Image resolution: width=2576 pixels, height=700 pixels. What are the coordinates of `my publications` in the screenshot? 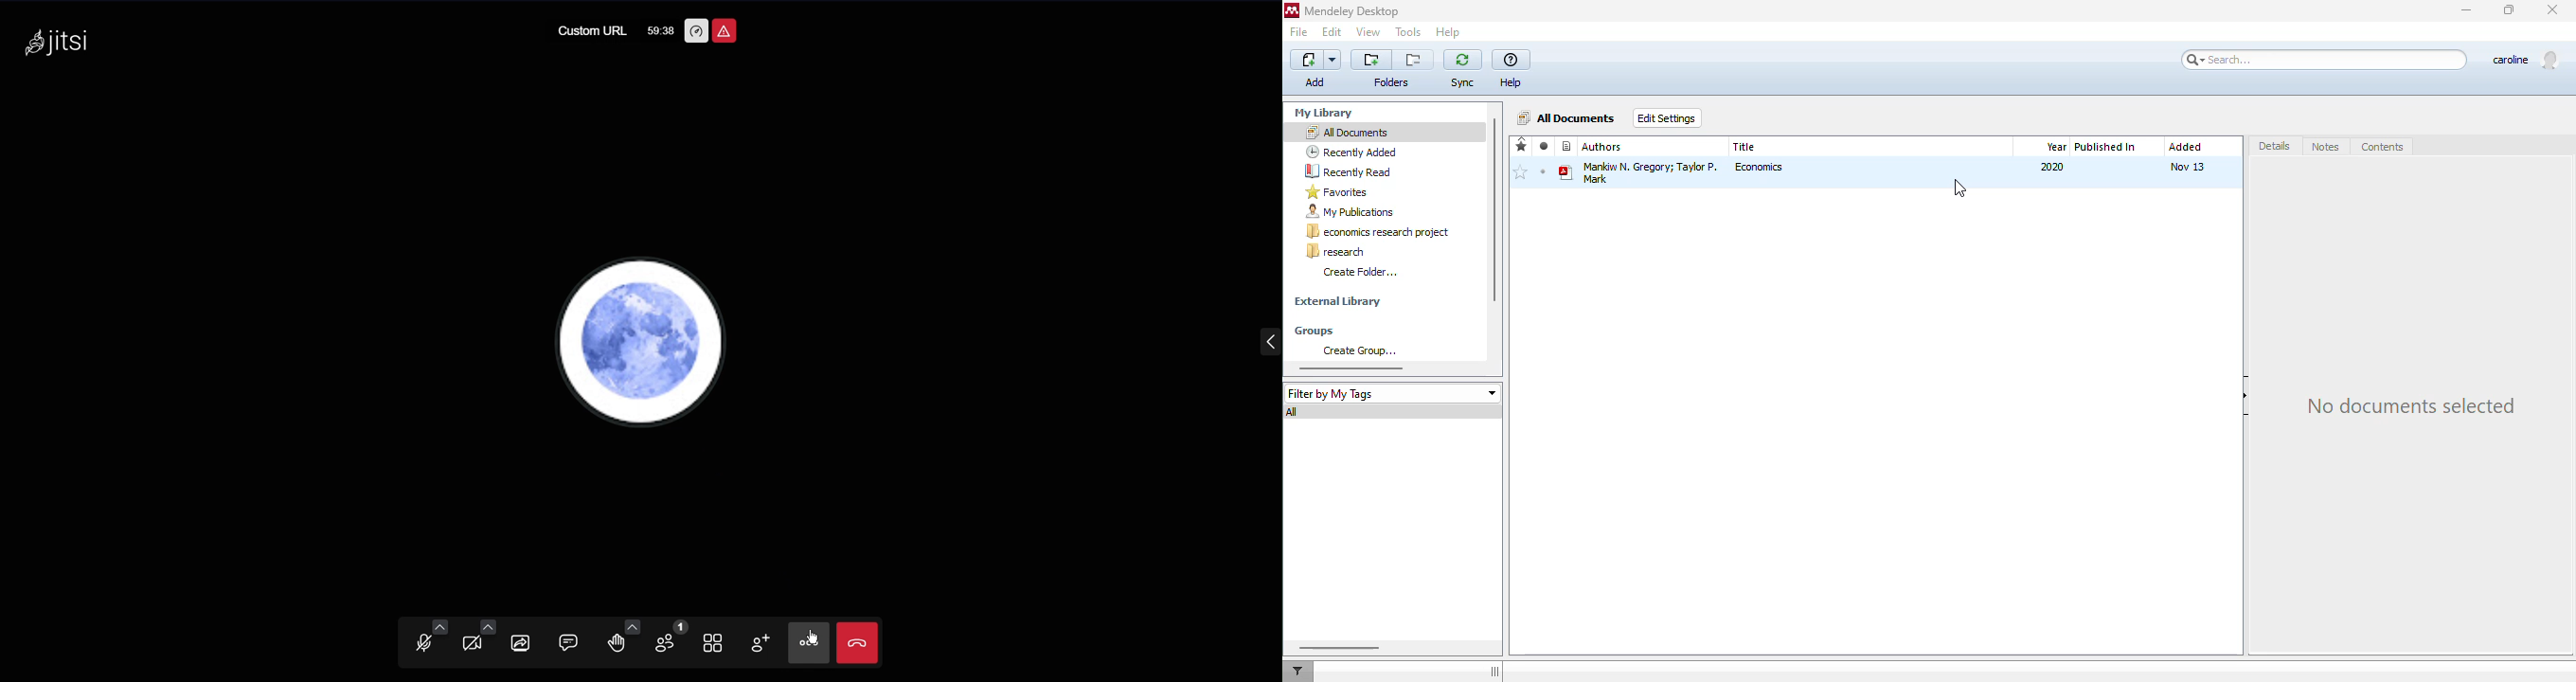 It's located at (1348, 212).